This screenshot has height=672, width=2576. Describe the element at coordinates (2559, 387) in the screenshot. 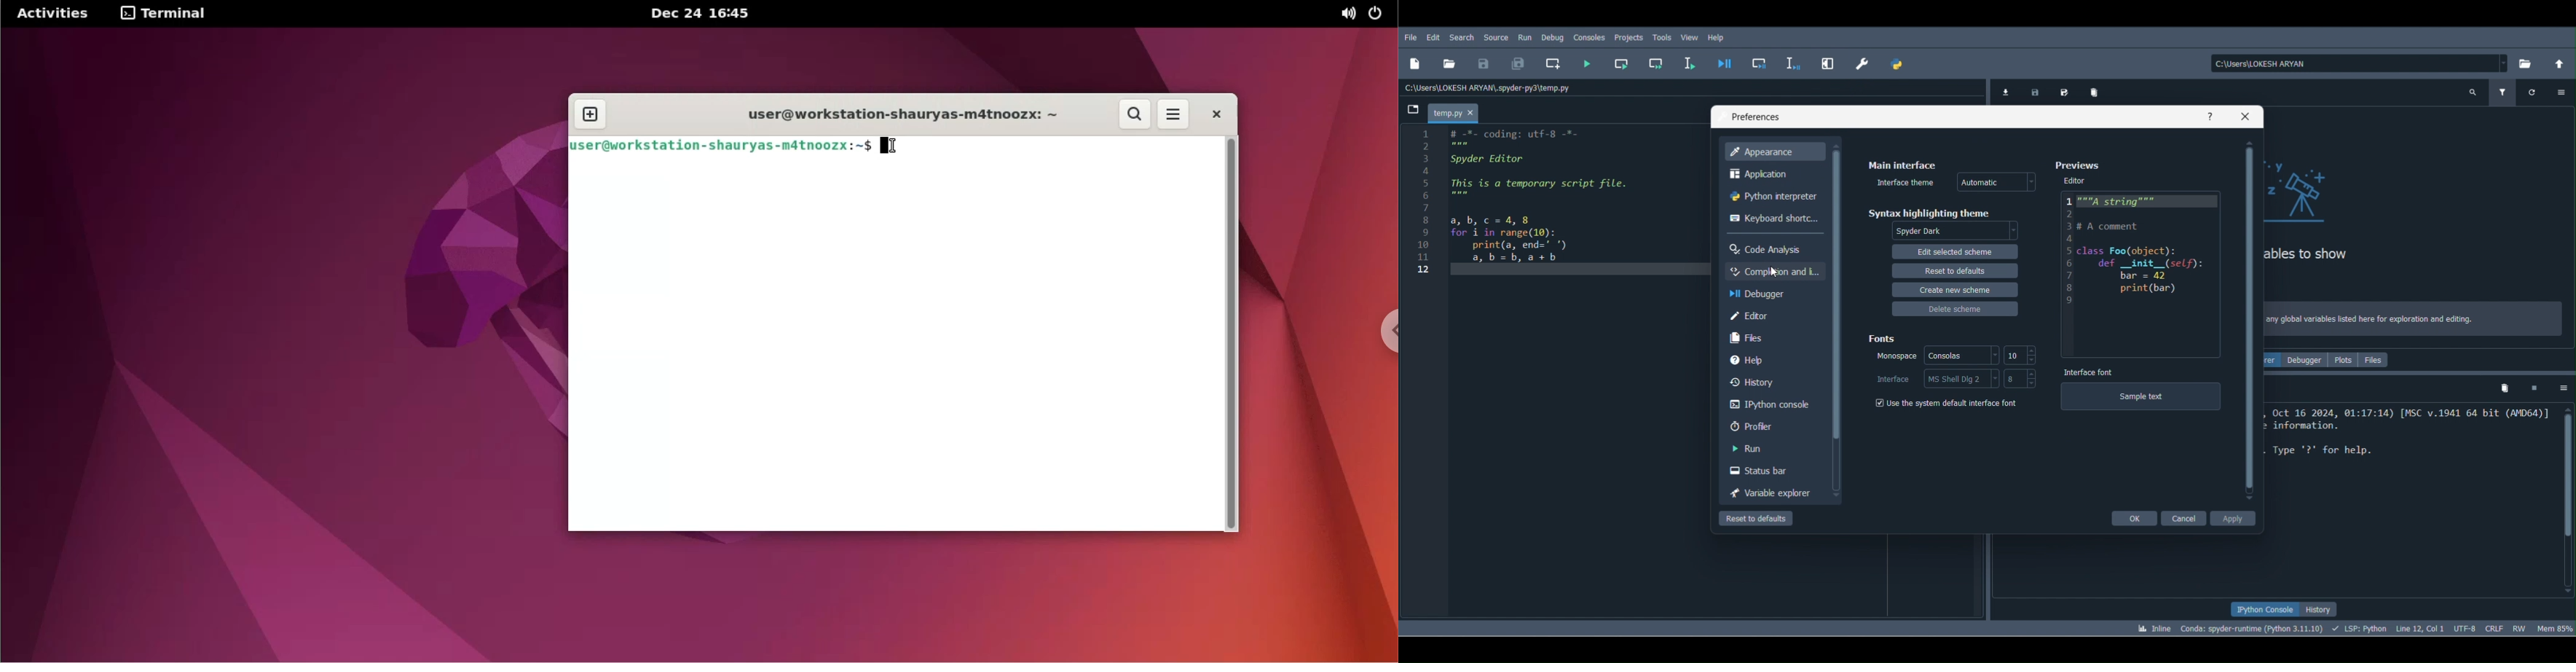

I see `Options` at that location.